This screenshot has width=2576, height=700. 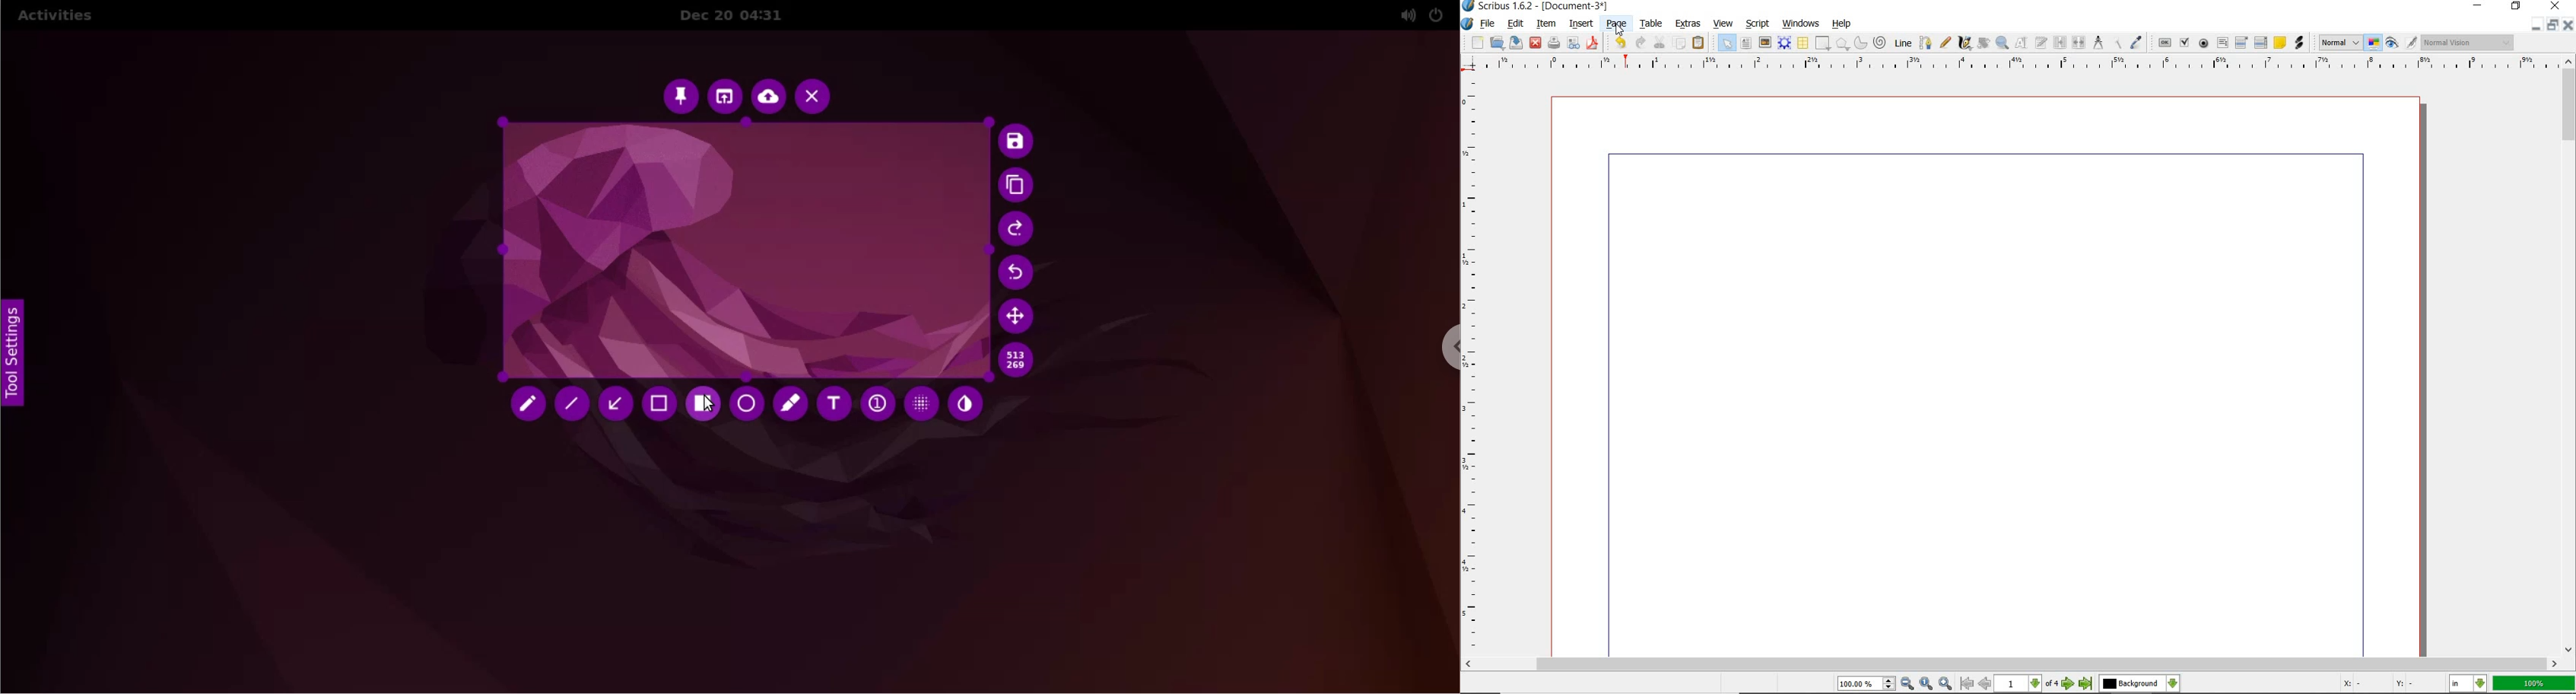 What do you see at coordinates (1019, 186) in the screenshot?
I see `copy to clipboard` at bounding box center [1019, 186].